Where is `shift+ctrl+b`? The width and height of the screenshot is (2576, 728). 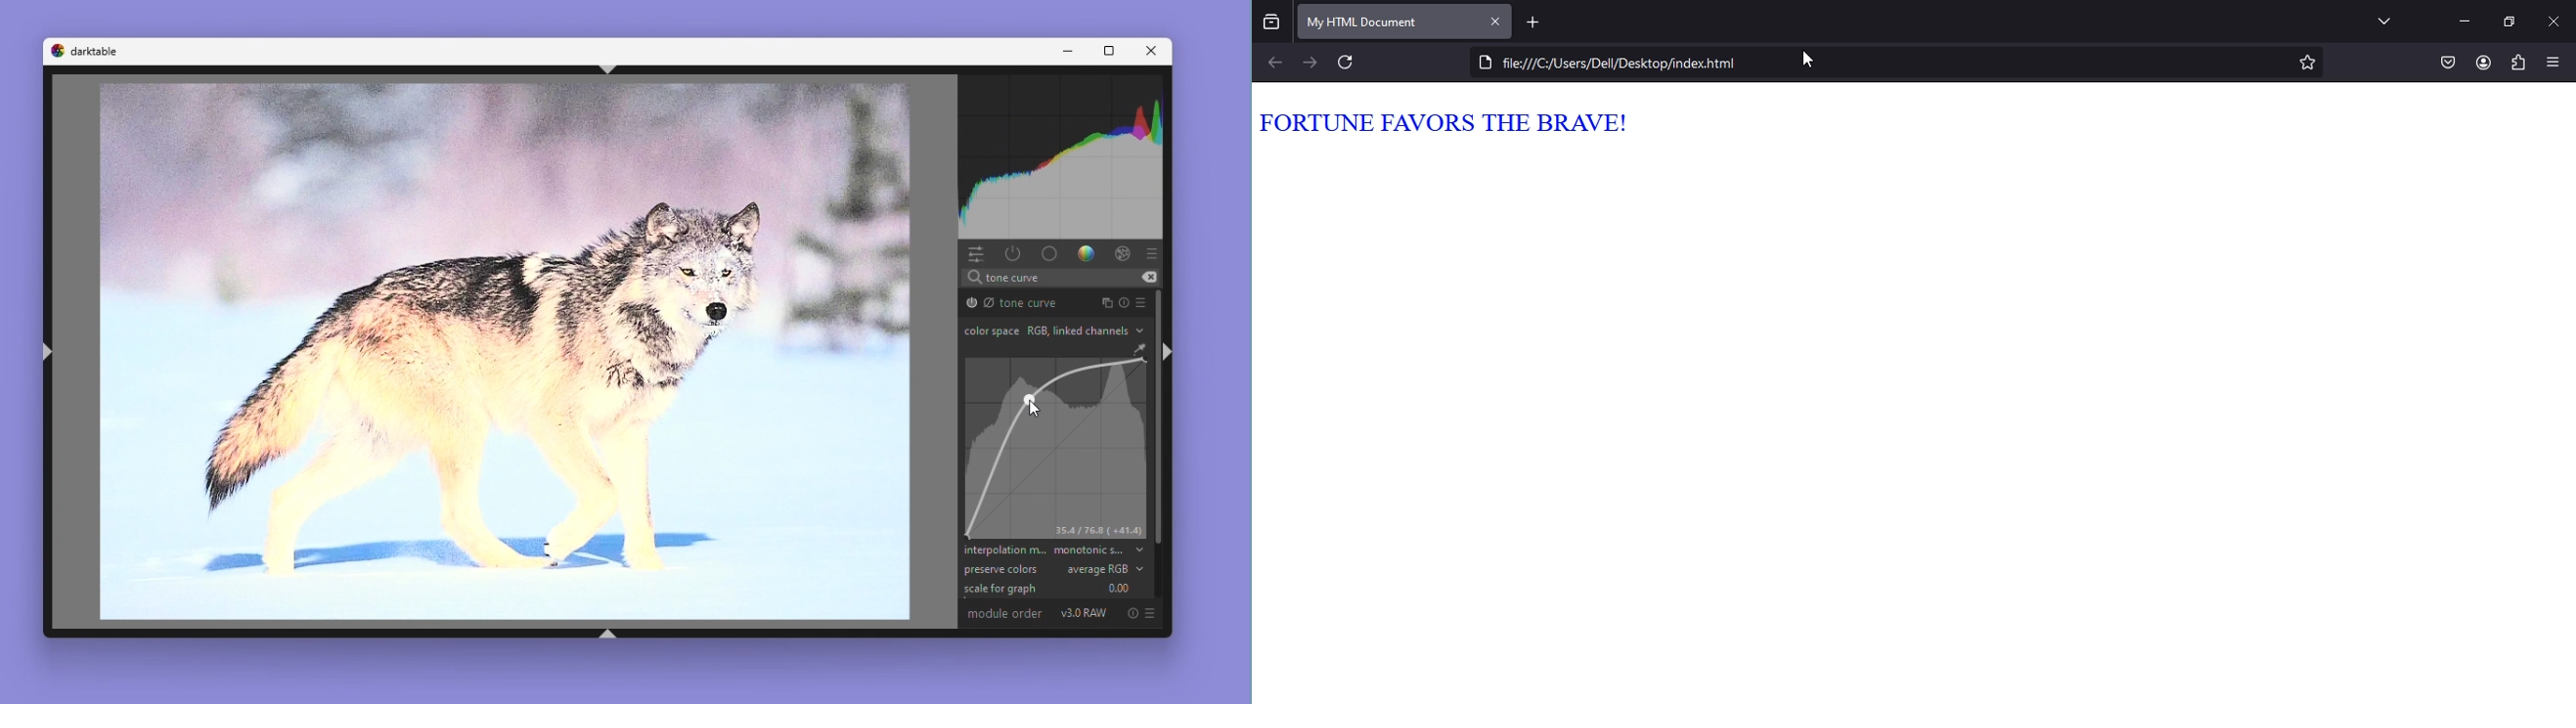
shift+ctrl+b is located at coordinates (611, 632).